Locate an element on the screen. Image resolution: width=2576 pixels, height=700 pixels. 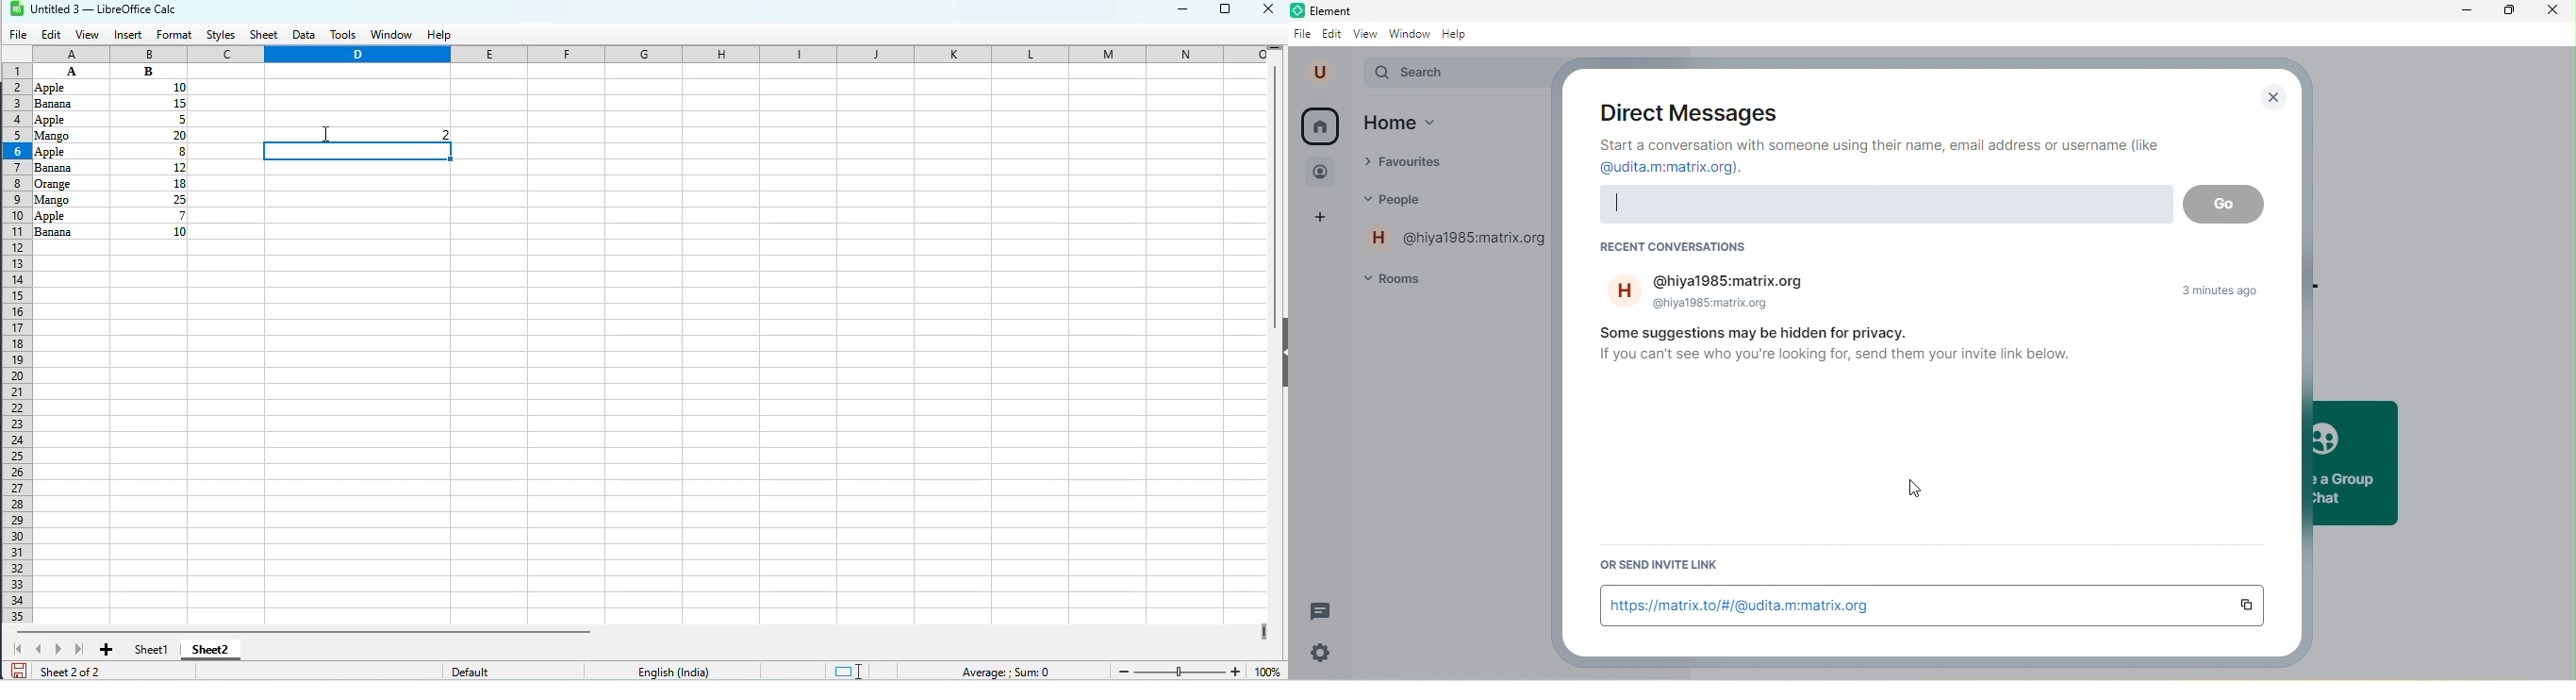
favourites is located at coordinates (1420, 164).